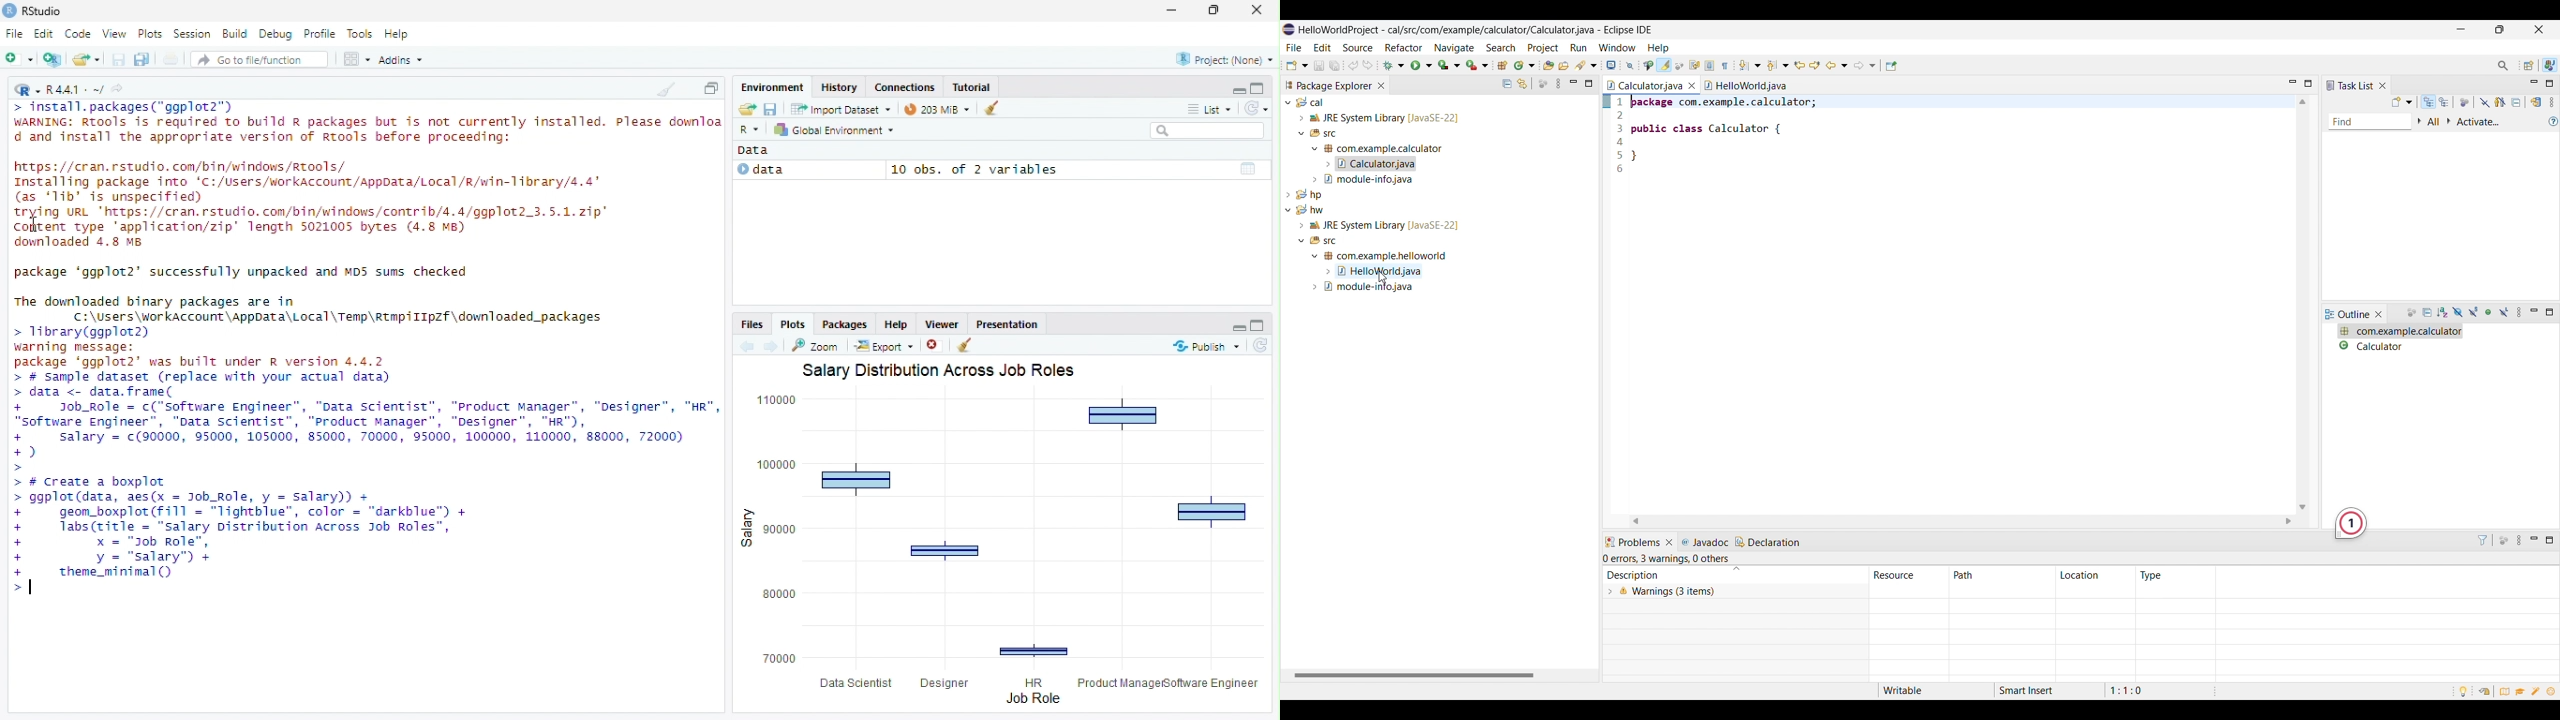 The image size is (2576, 728). What do you see at coordinates (1449, 65) in the screenshot?
I see `Launch options` at bounding box center [1449, 65].